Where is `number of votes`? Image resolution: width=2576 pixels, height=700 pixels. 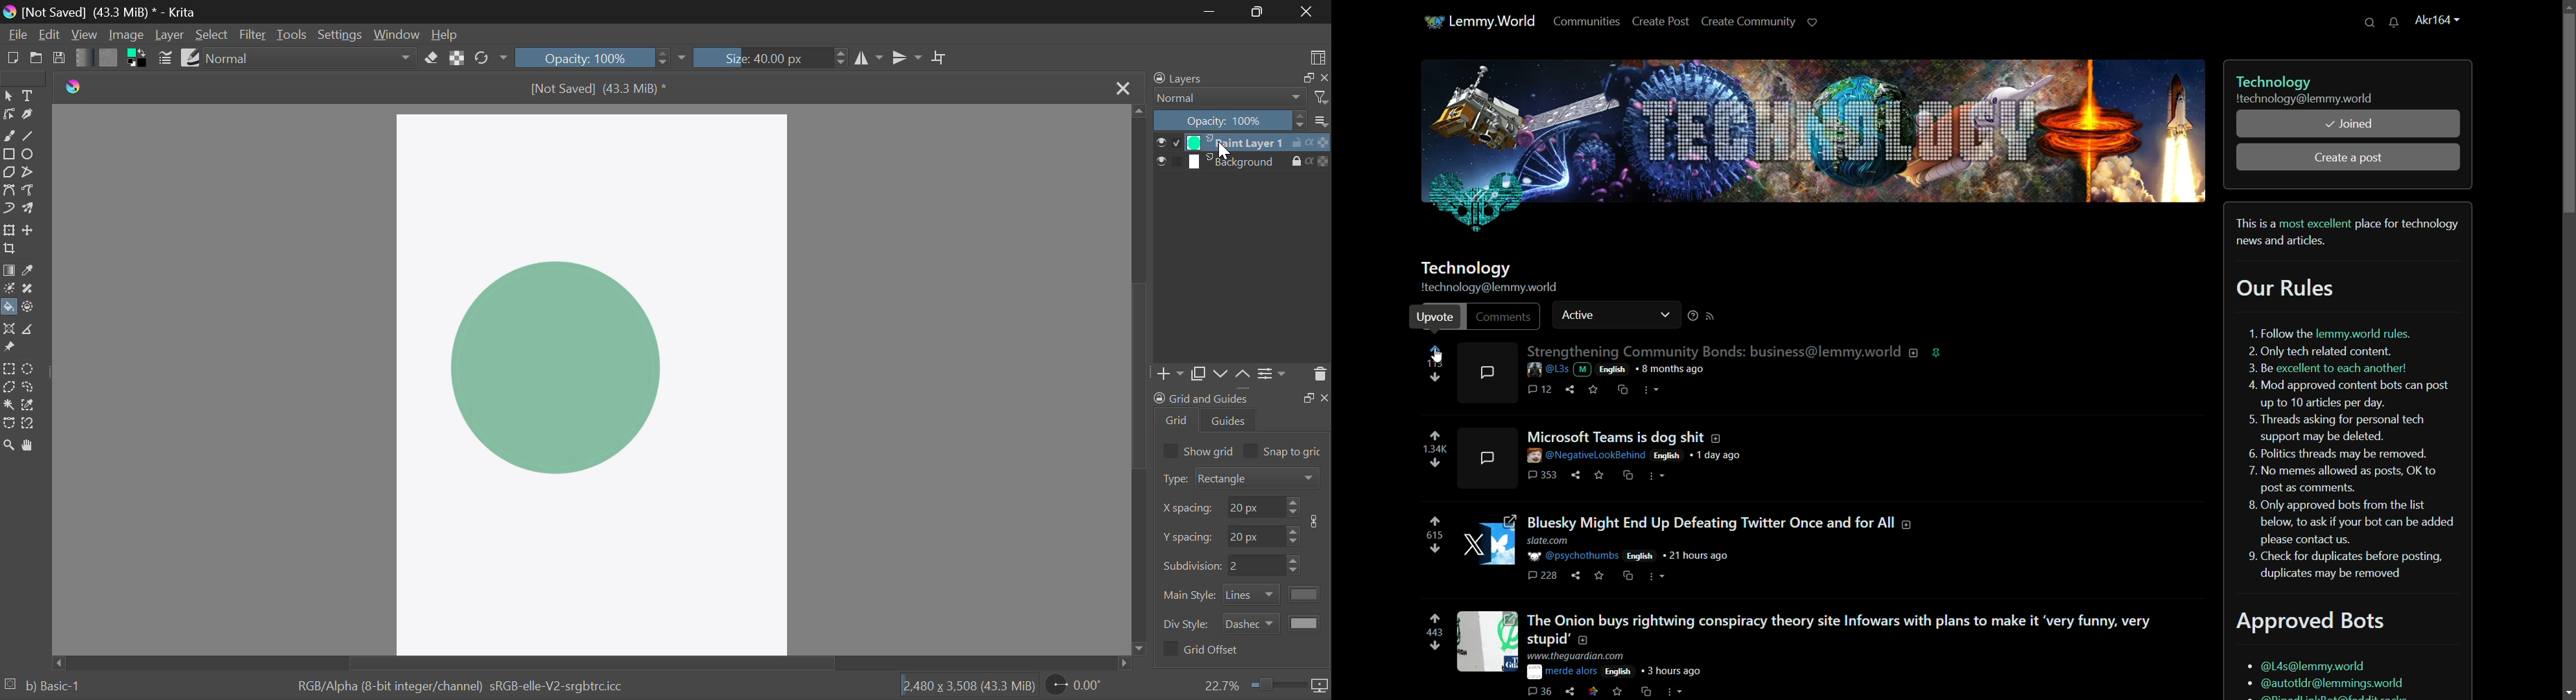 number of votes is located at coordinates (1436, 535).